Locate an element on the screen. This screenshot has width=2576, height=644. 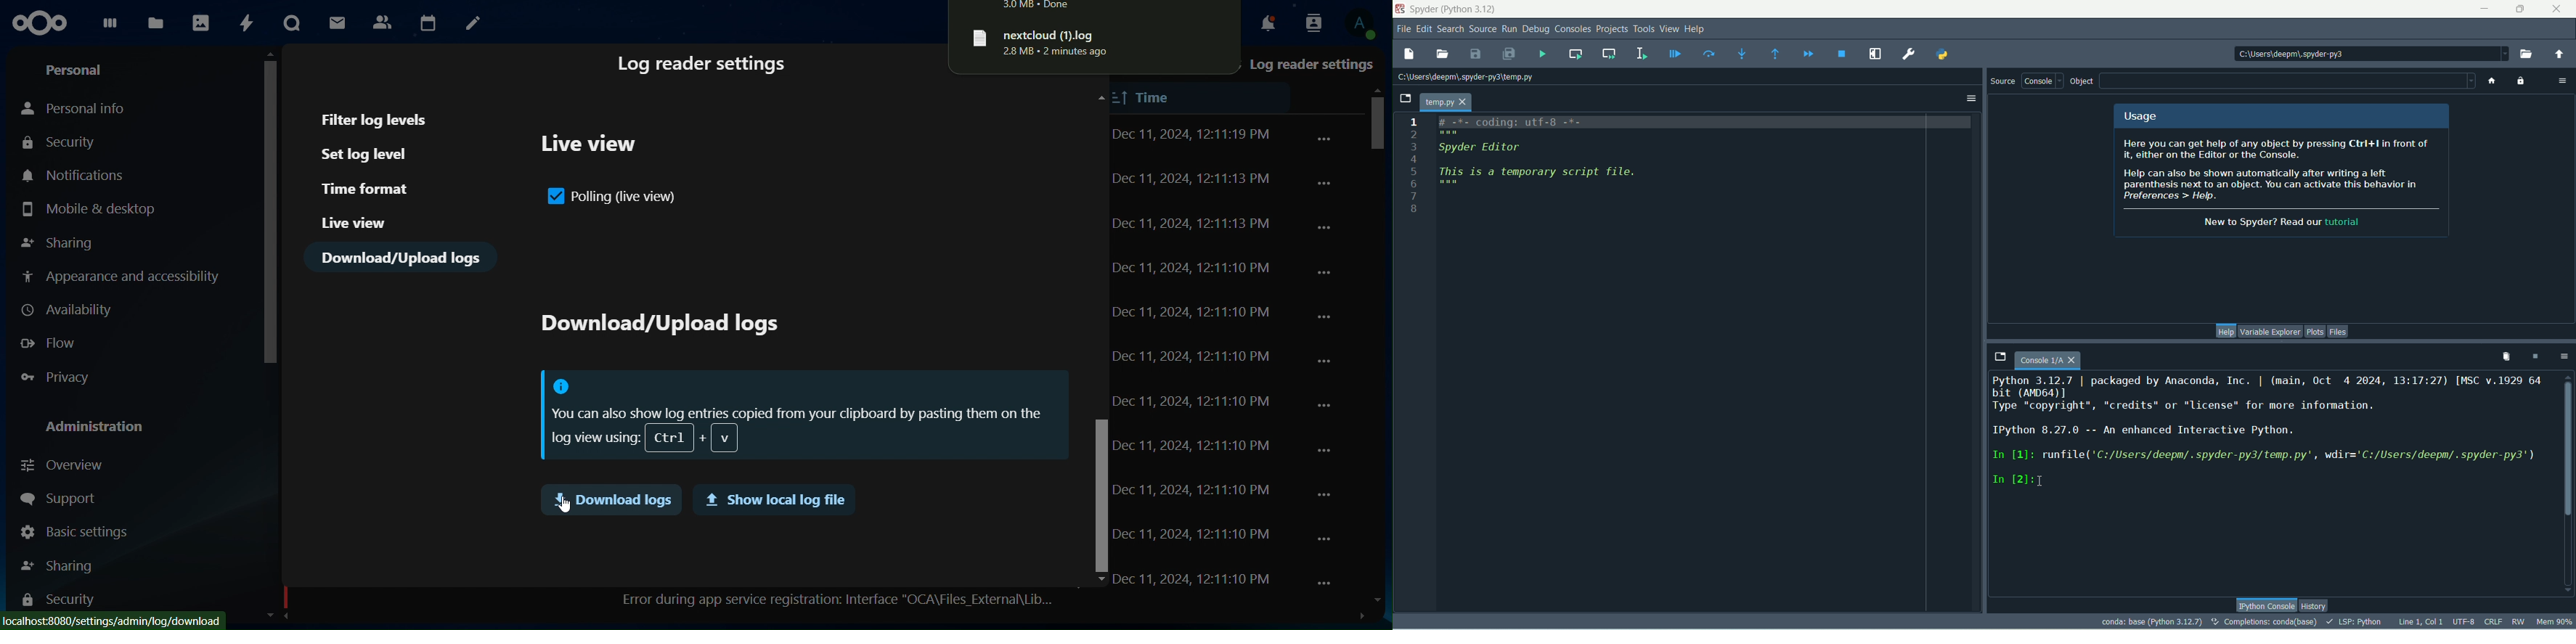
availabilty is located at coordinates (71, 310).